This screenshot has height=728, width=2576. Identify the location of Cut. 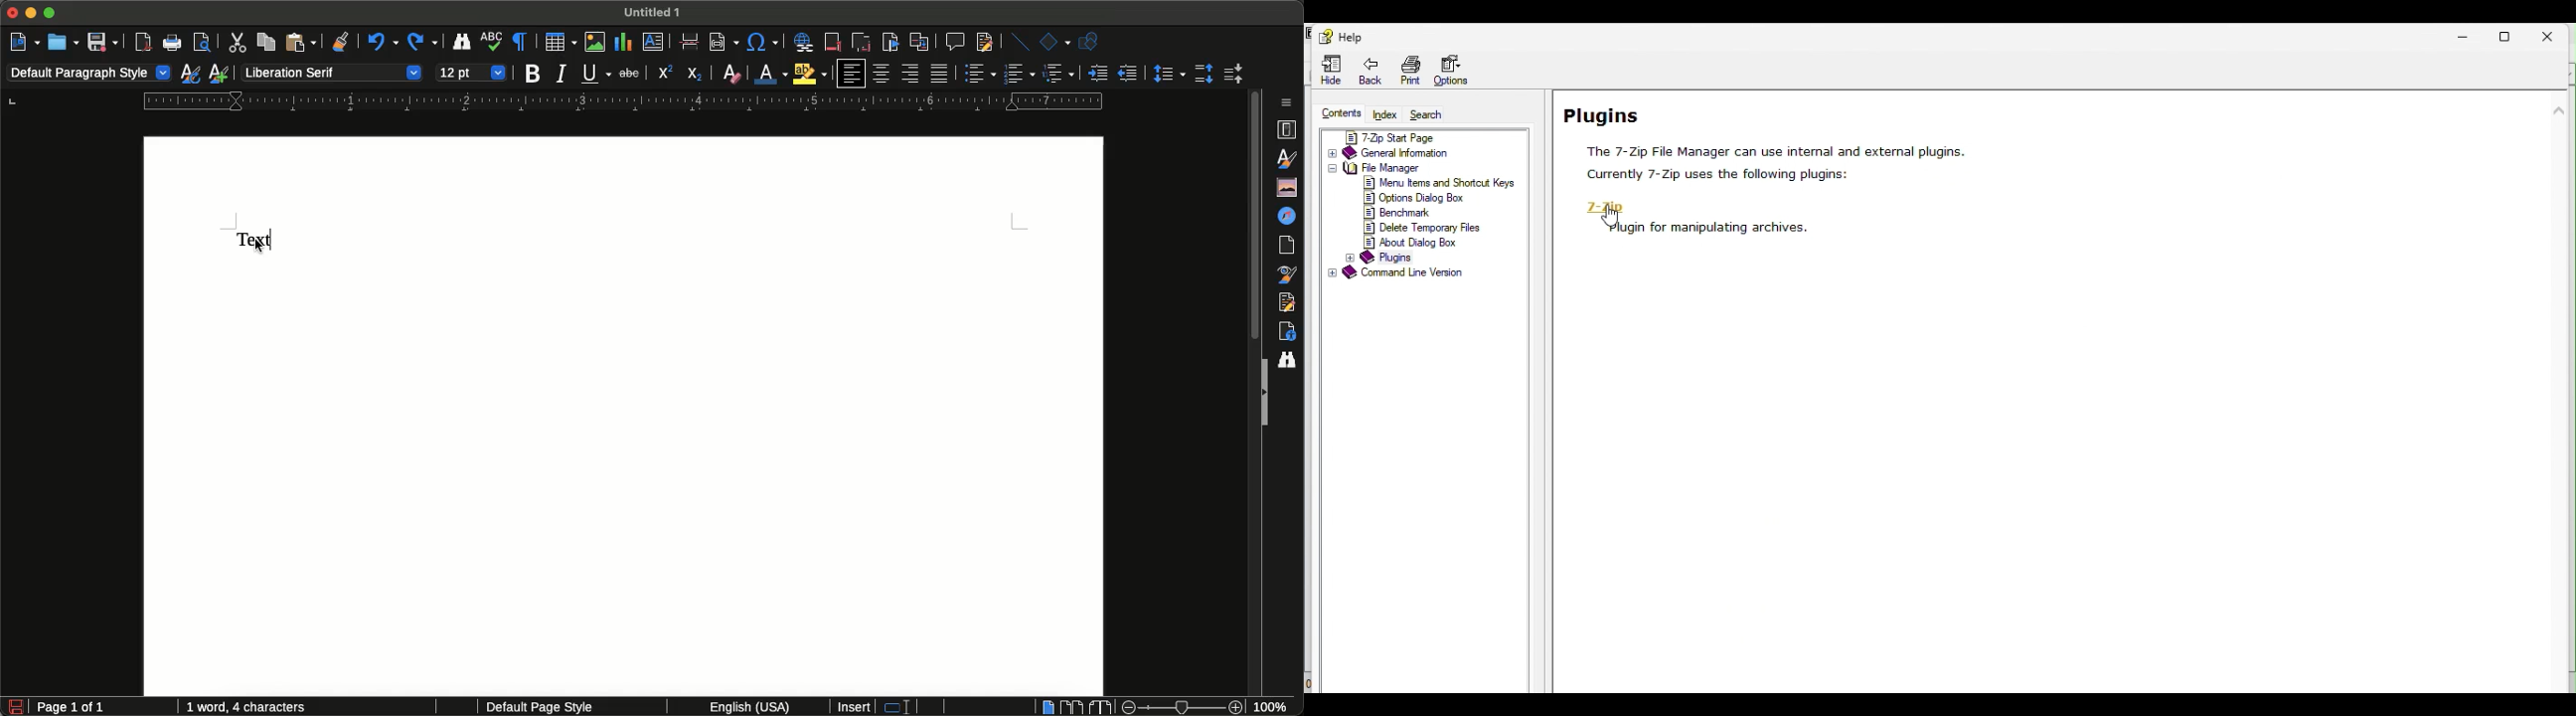
(235, 42).